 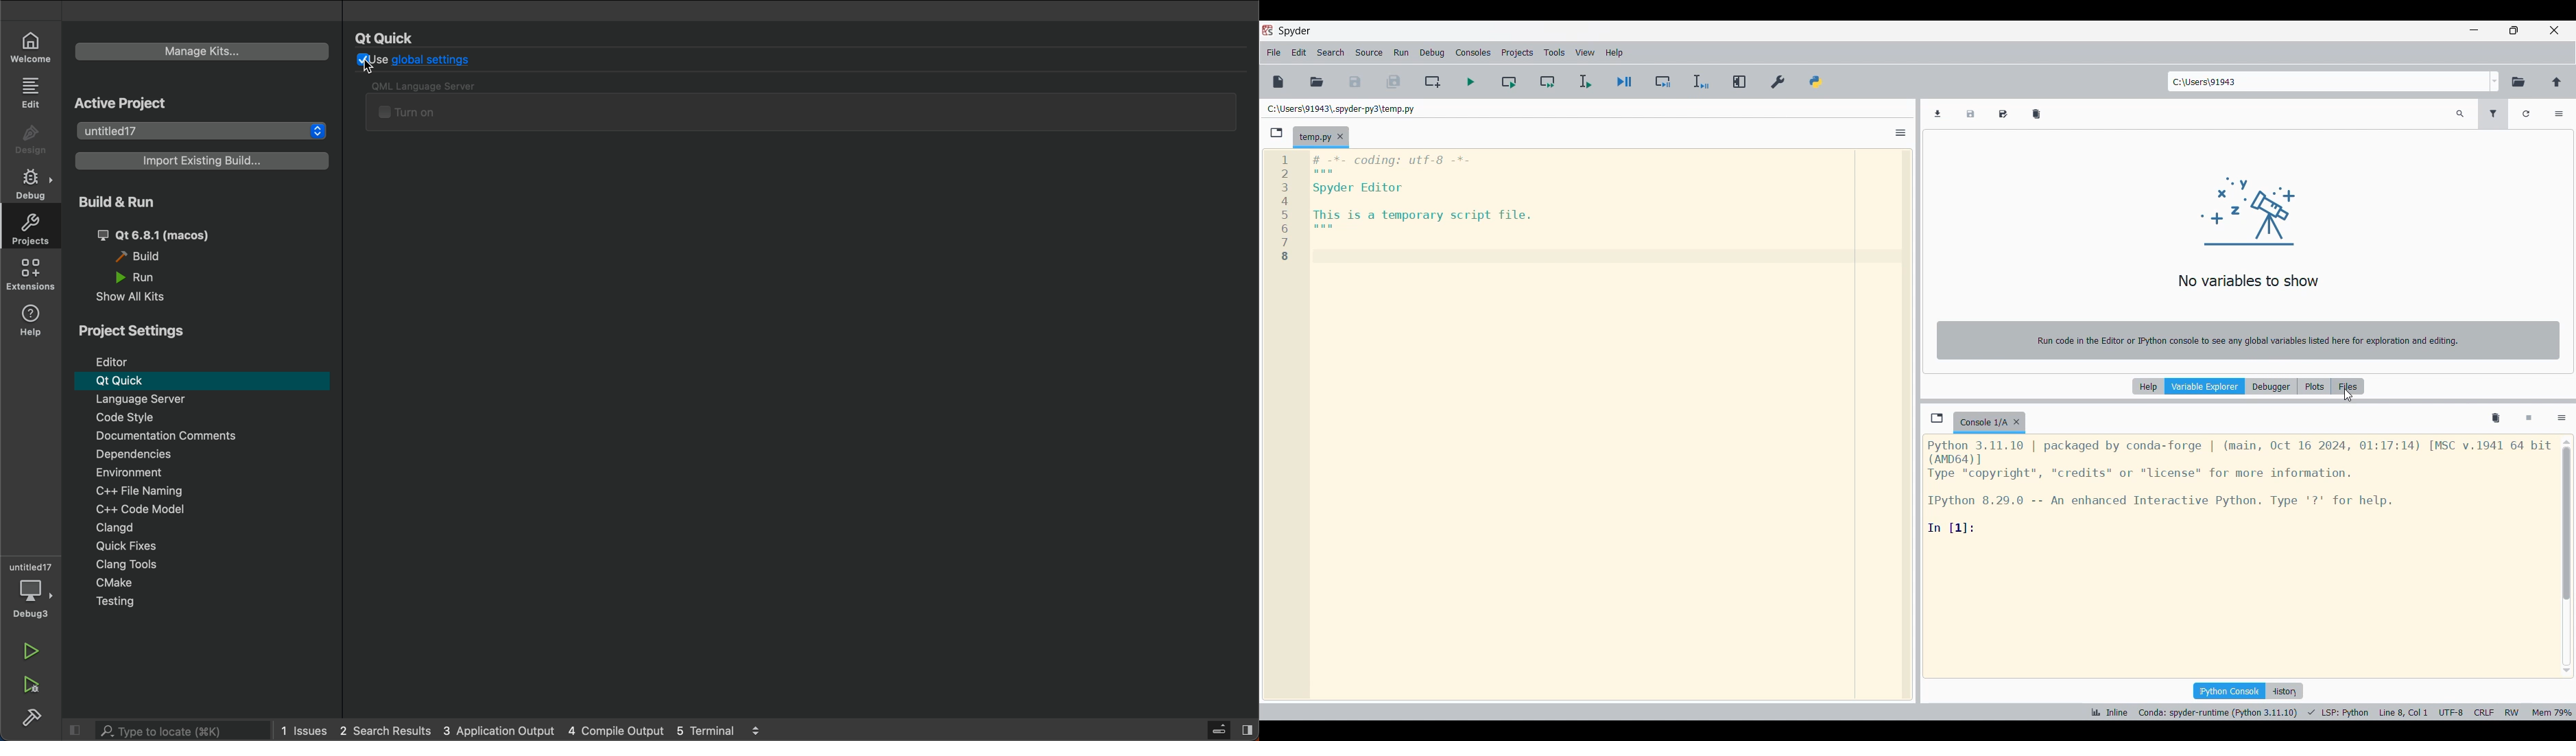 I want to click on History, so click(x=2284, y=691).